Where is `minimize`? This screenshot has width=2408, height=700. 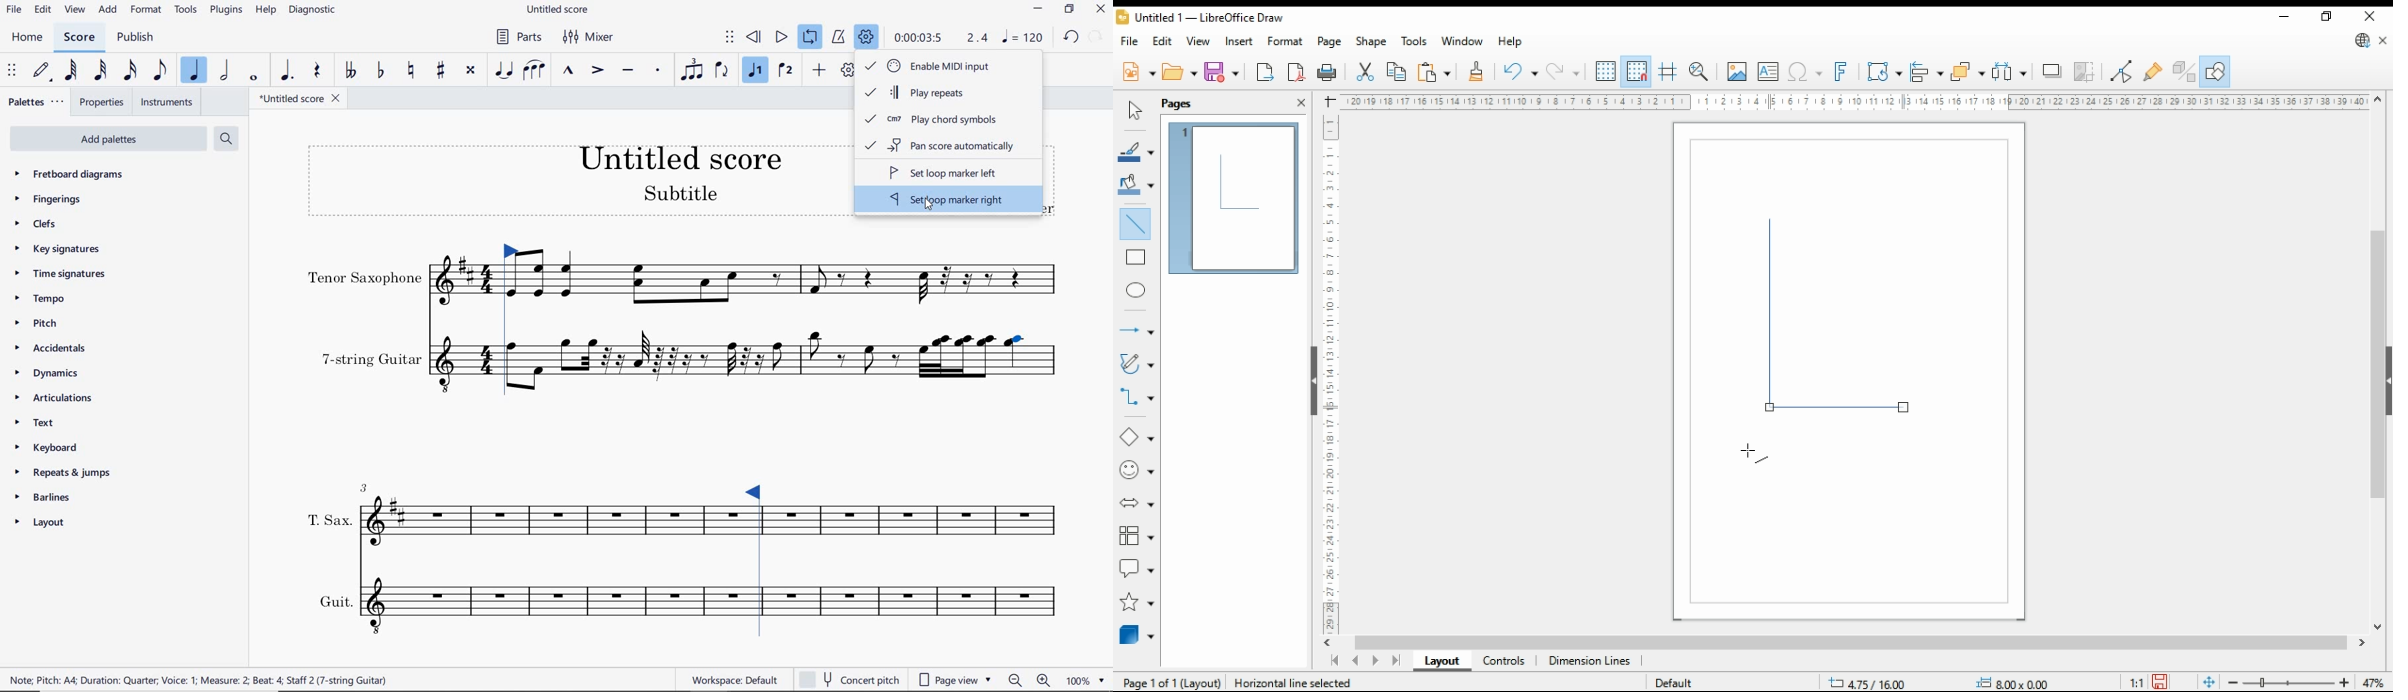 minimize is located at coordinates (2284, 17).